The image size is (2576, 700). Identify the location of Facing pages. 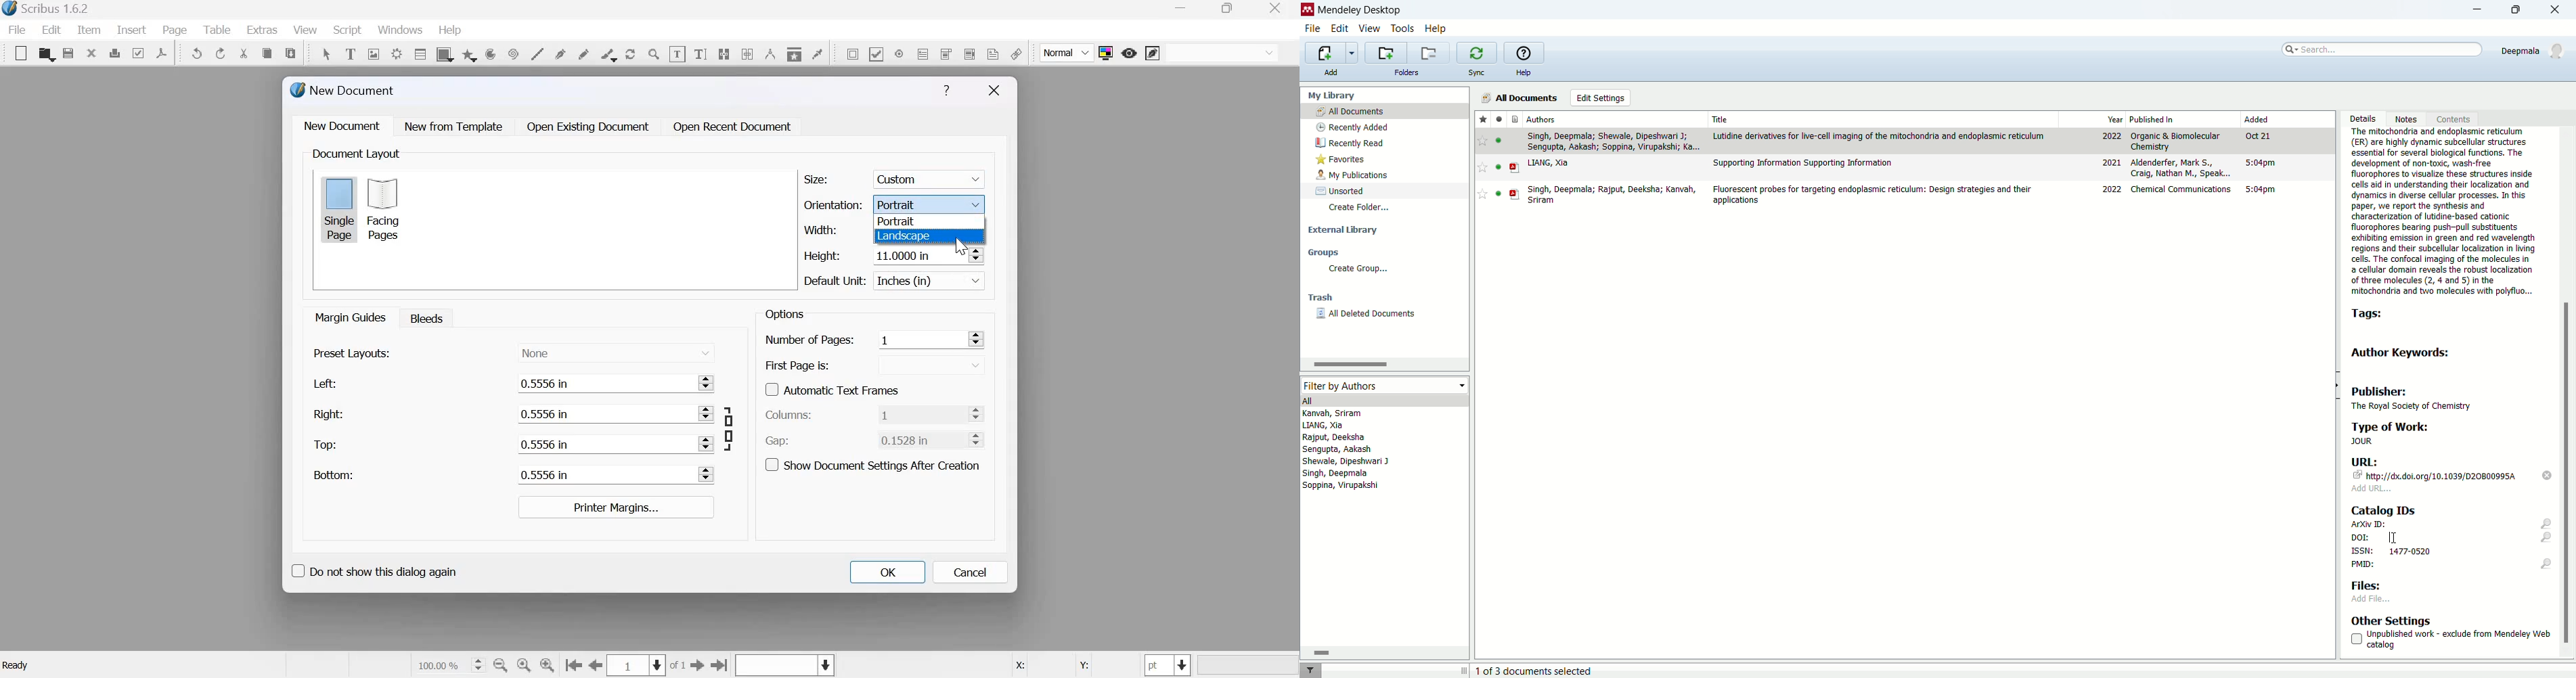
(387, 209).